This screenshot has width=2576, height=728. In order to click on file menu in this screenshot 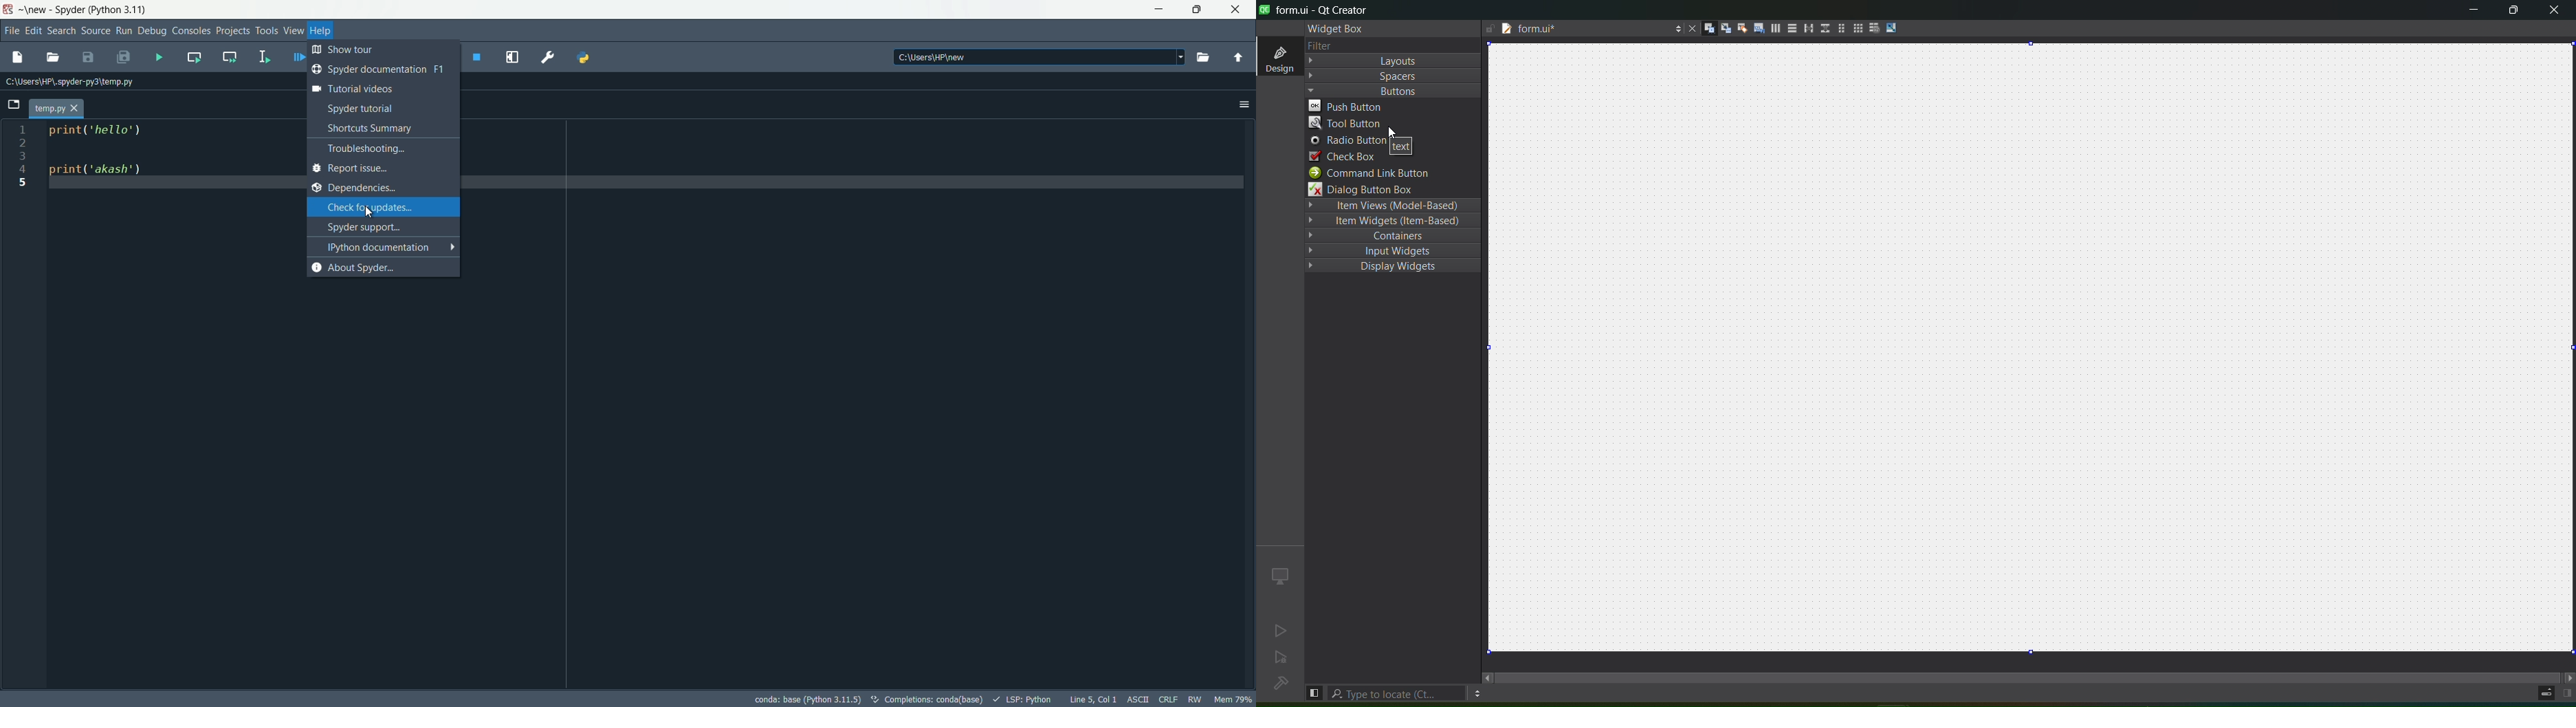, I will do `click(12, 29)`.